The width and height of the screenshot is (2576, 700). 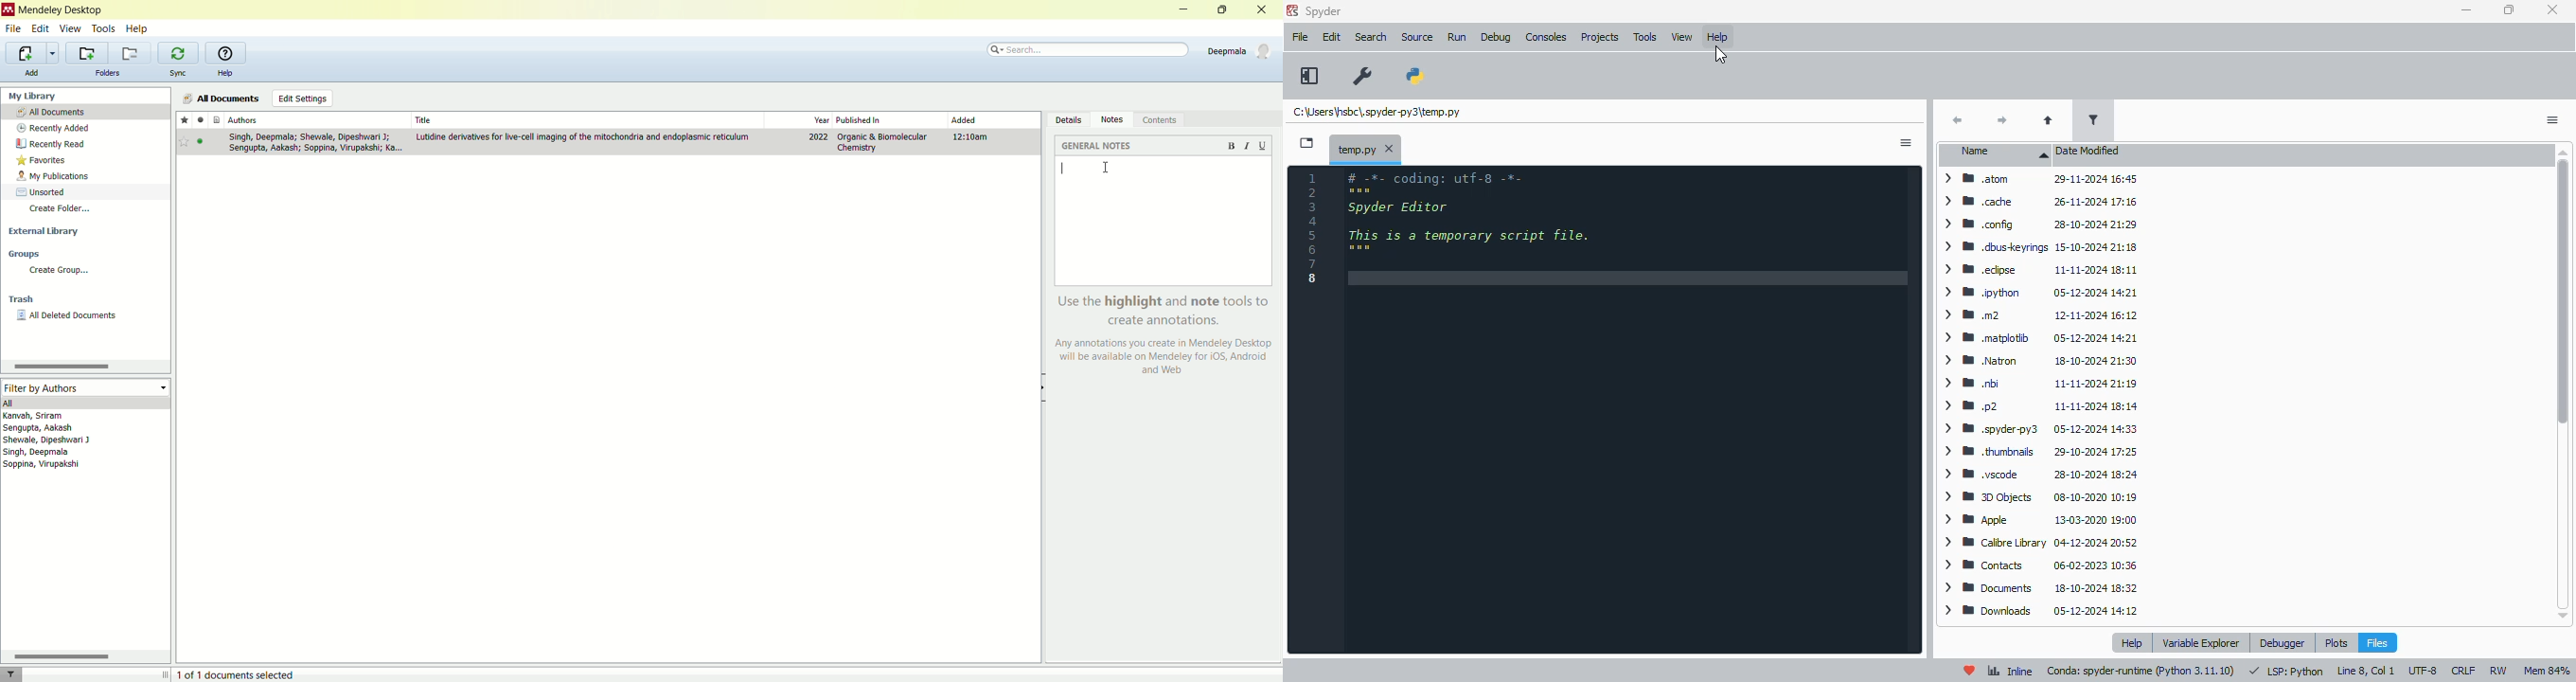 I want to click on 2022, so click(x=819, y=138).